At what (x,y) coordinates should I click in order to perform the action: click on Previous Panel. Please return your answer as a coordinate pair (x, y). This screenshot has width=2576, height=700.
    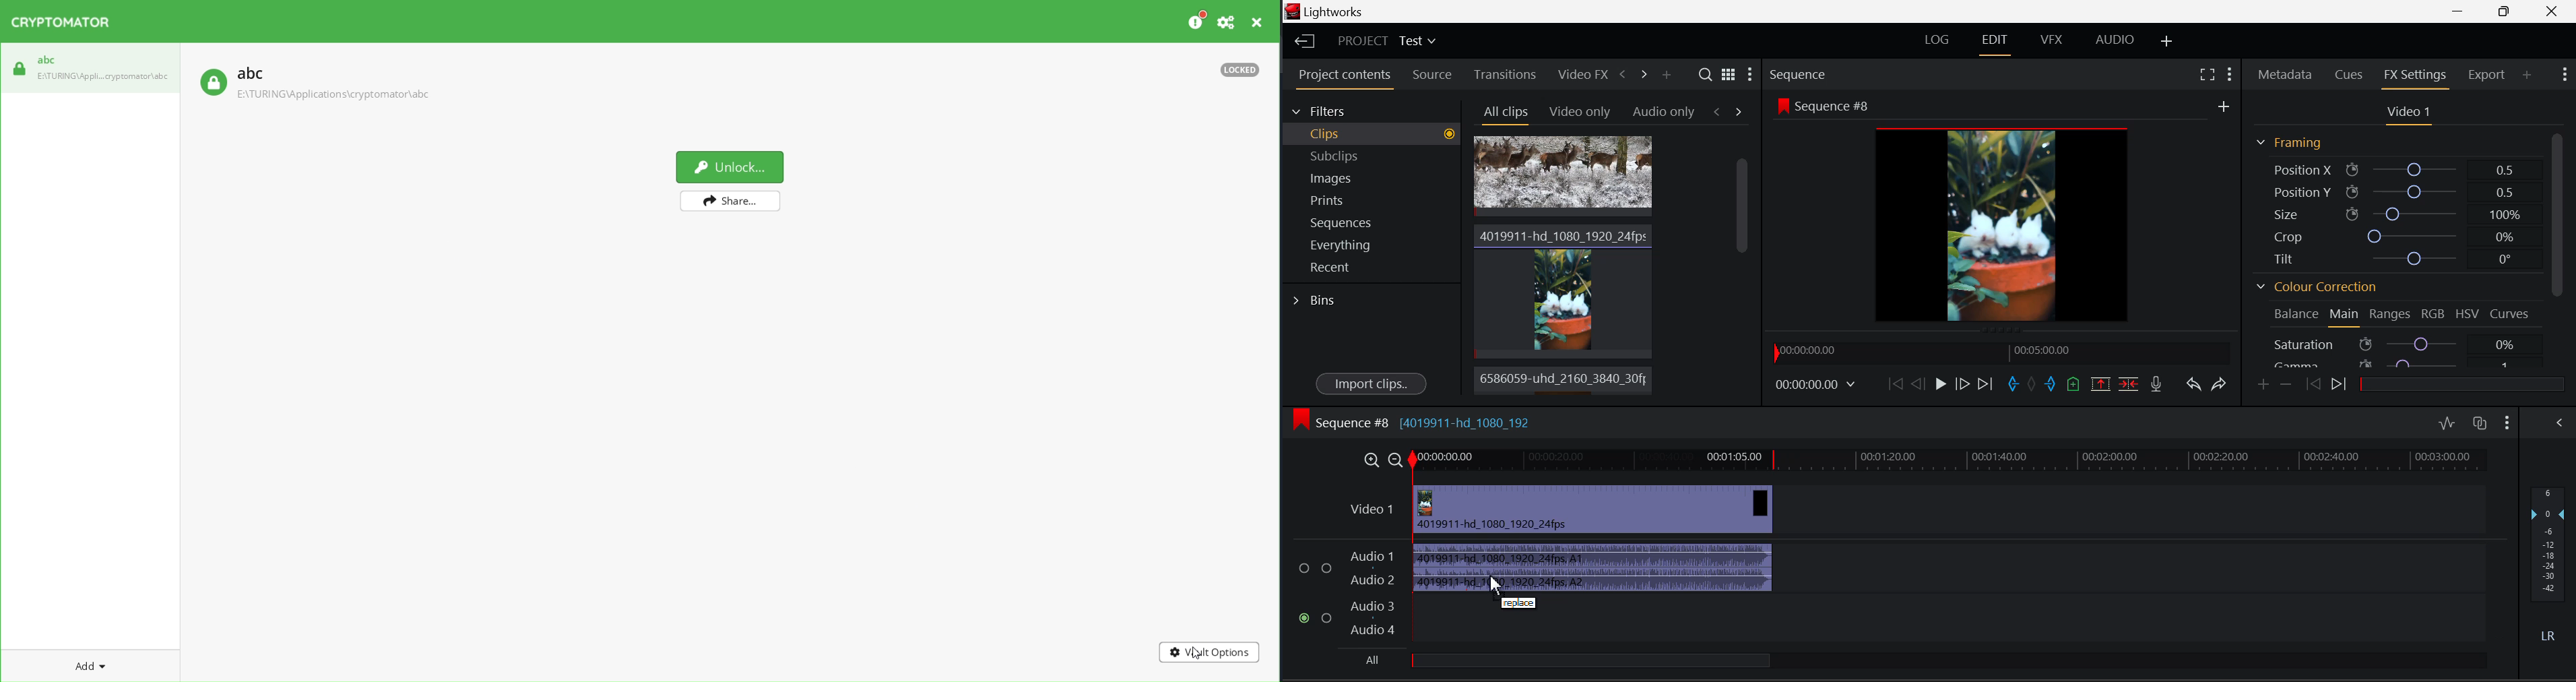
    Looking at the image, I should click on (1622, 76).